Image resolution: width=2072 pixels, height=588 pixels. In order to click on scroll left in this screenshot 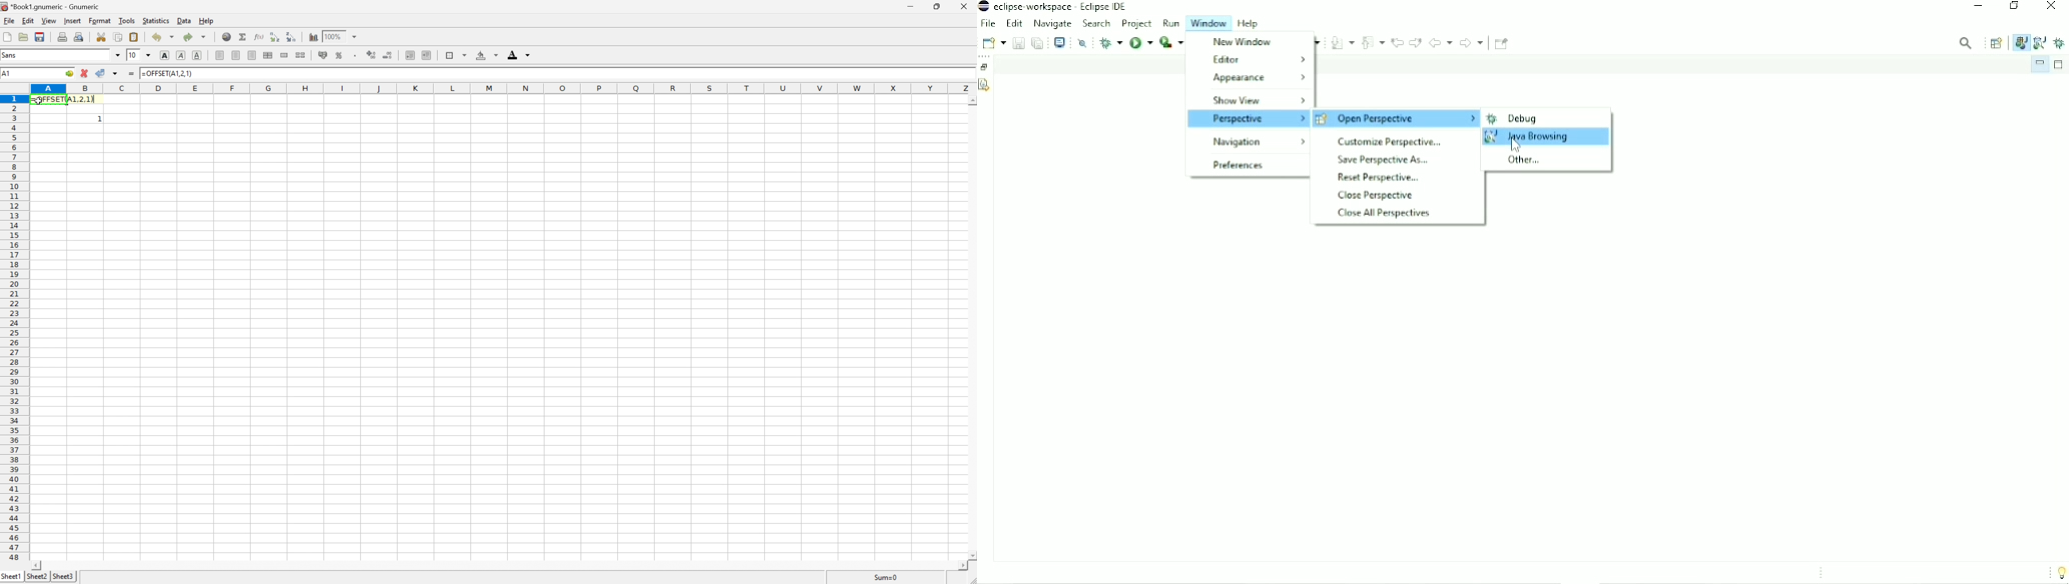, I will do `click(38, 565)`.